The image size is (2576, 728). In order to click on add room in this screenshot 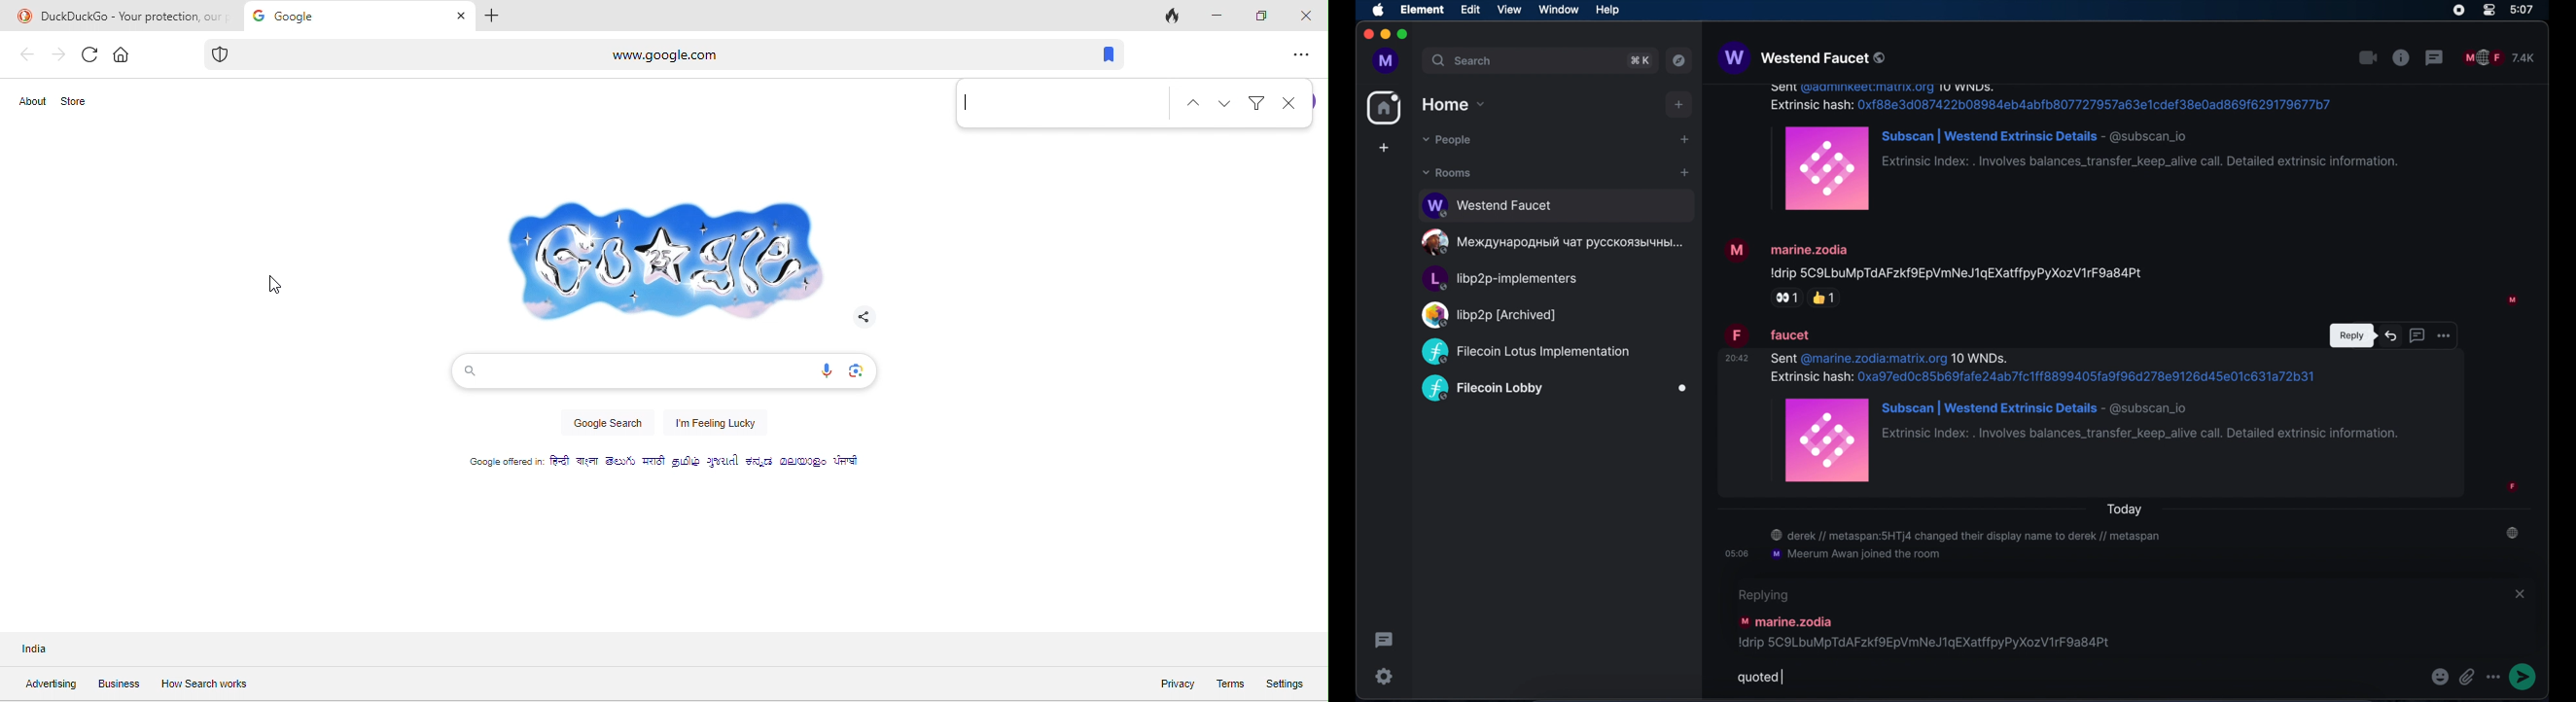, I will do `click(1685, 173)`.